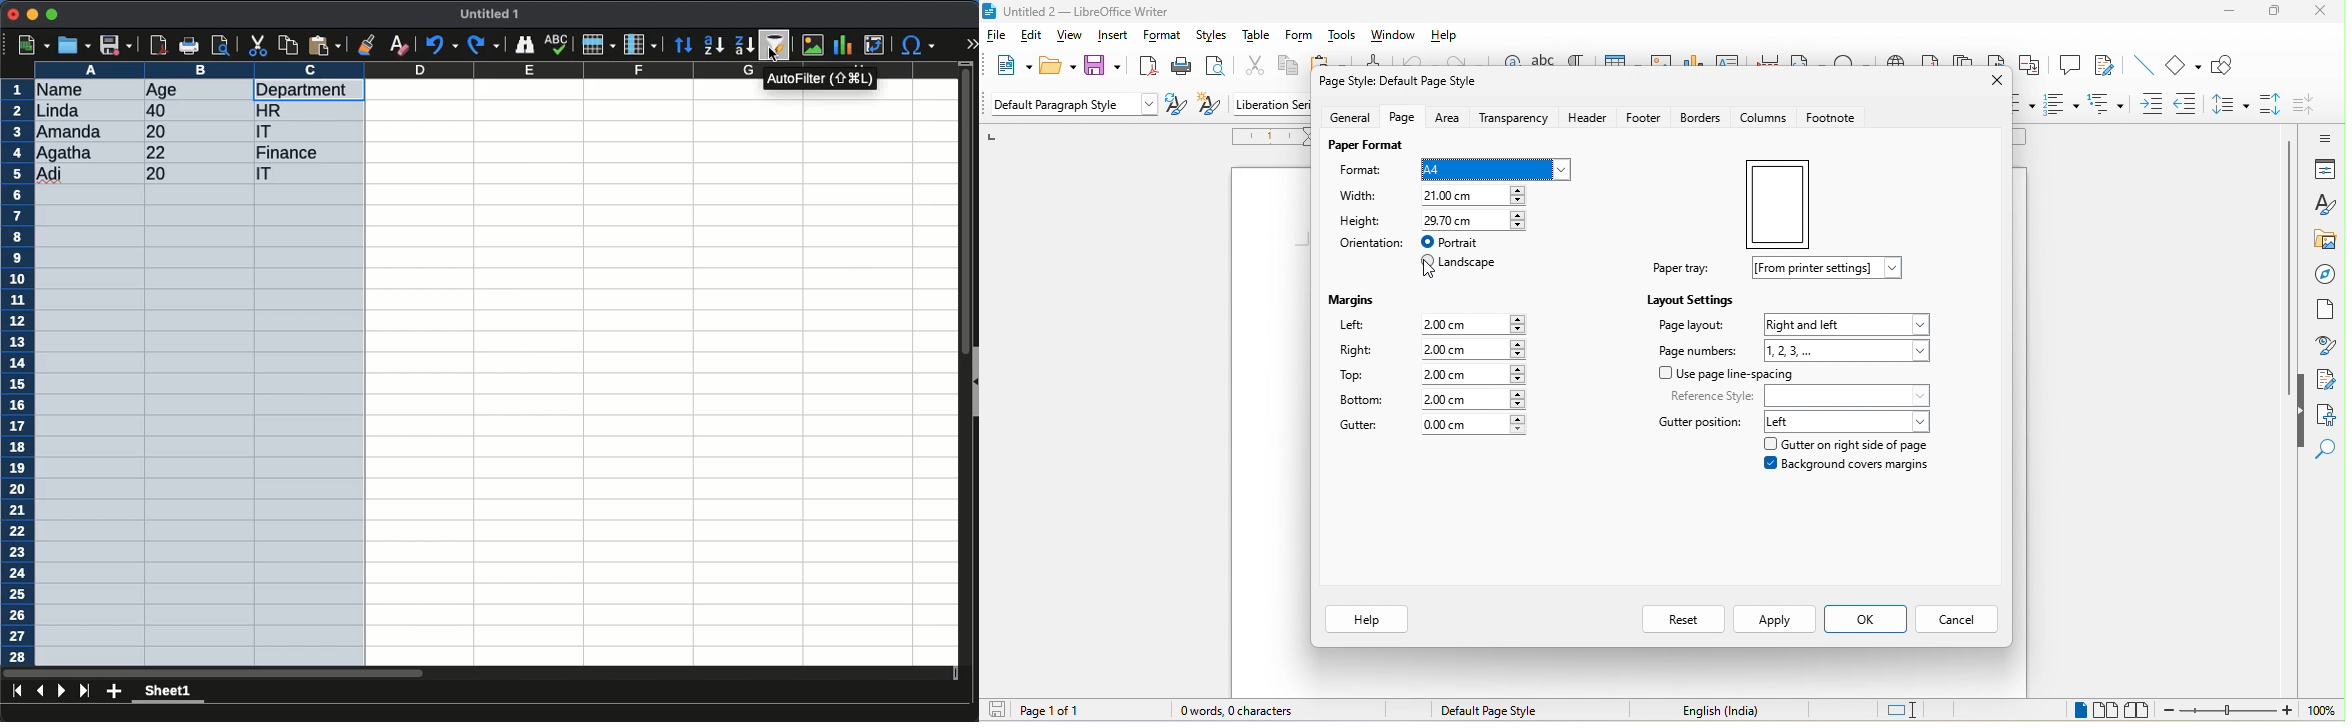  I want to click on page, so click(1778, 201).